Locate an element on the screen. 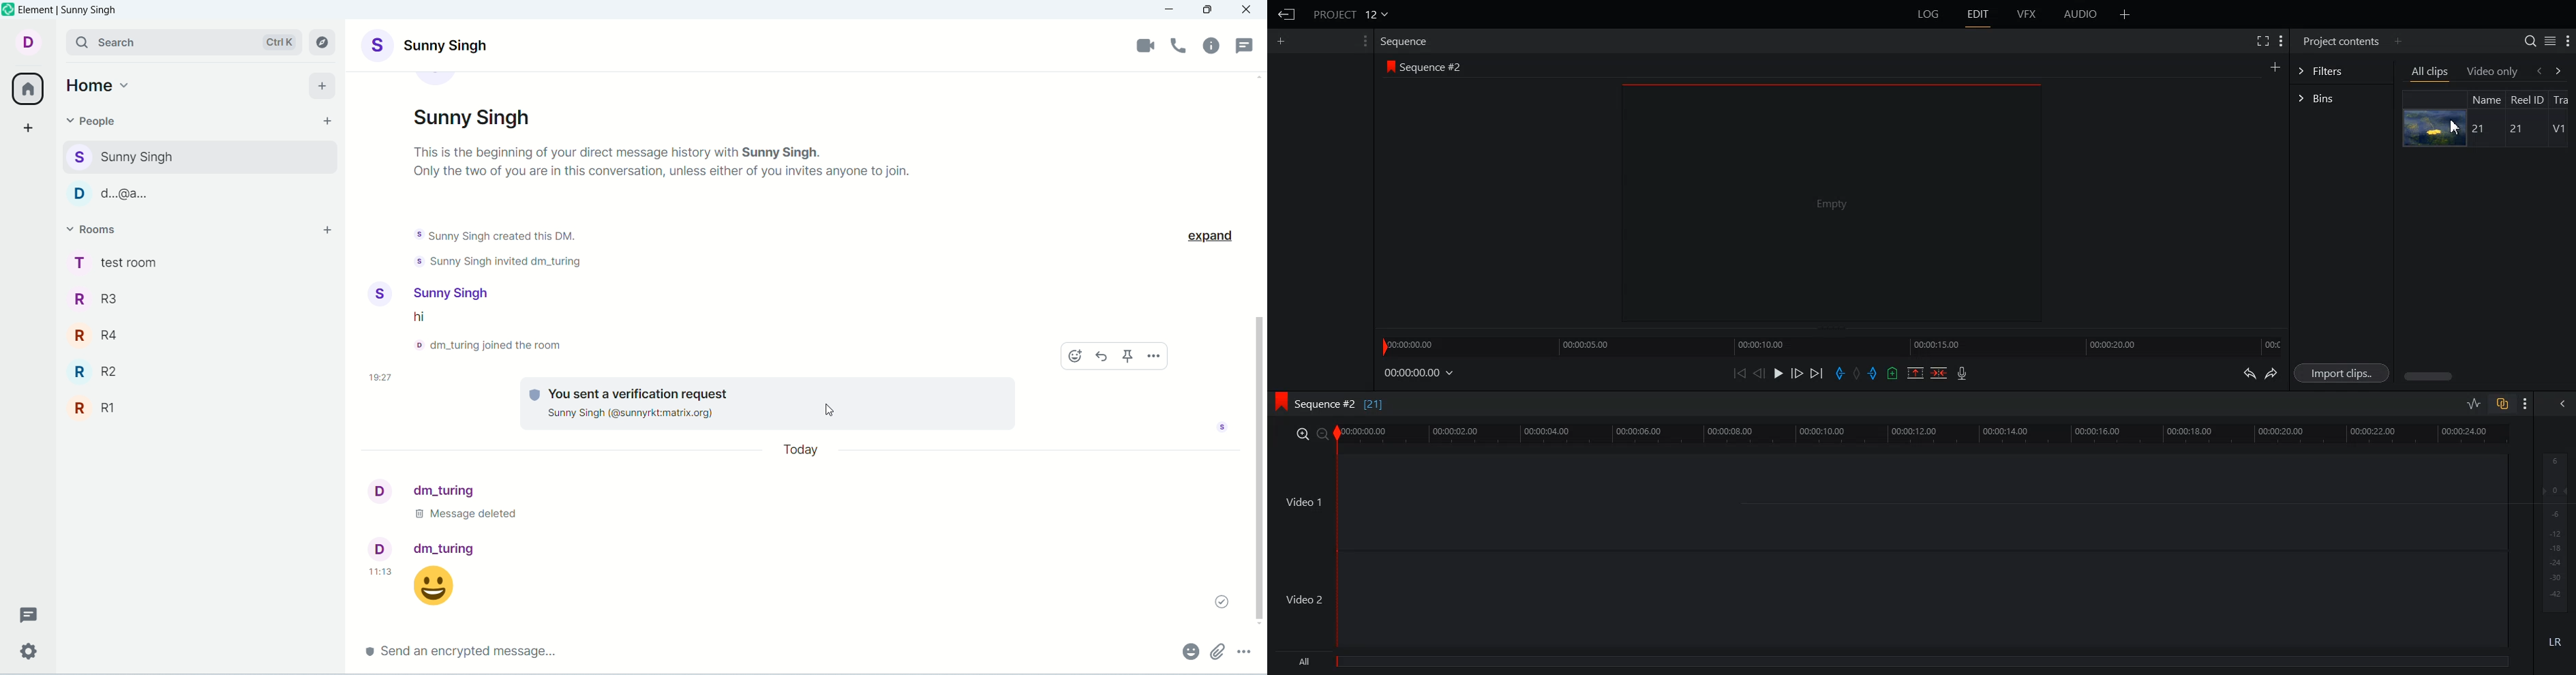  minimize is located at coordinates (1171, 11).